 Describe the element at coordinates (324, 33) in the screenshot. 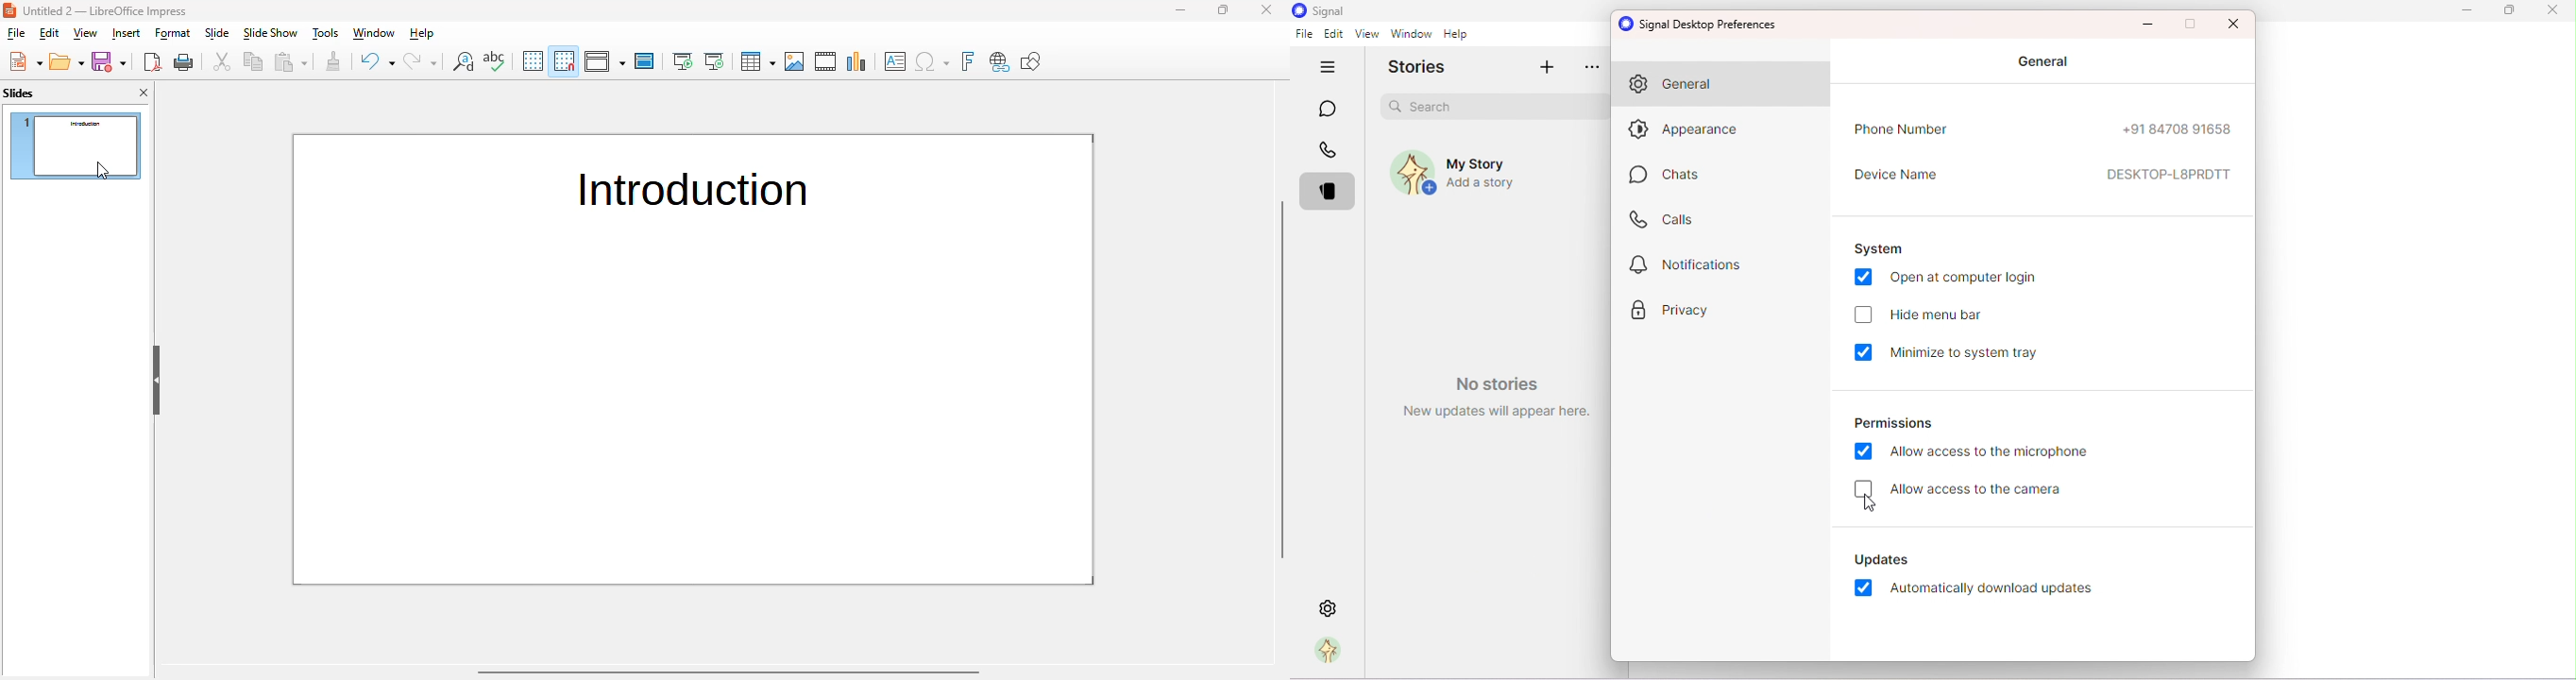

I see `tools` at that location.